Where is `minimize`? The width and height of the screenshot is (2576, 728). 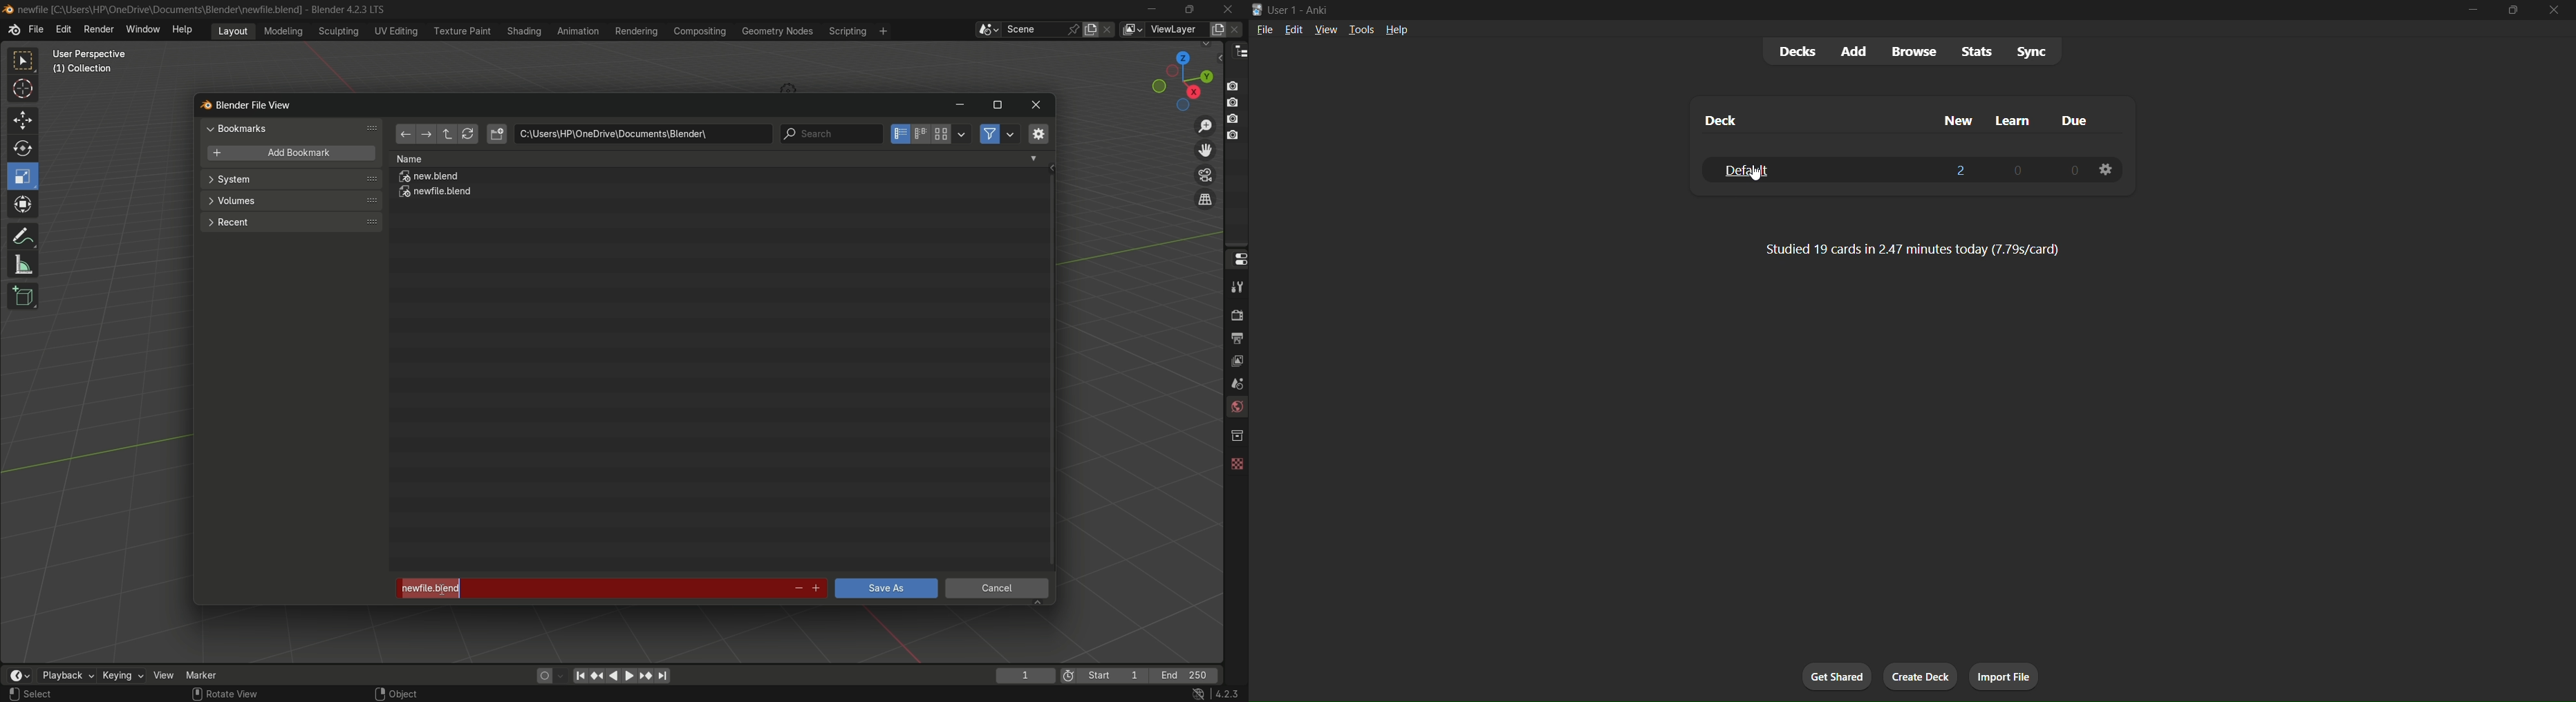 minimize is located at coordinates (1152, 9).